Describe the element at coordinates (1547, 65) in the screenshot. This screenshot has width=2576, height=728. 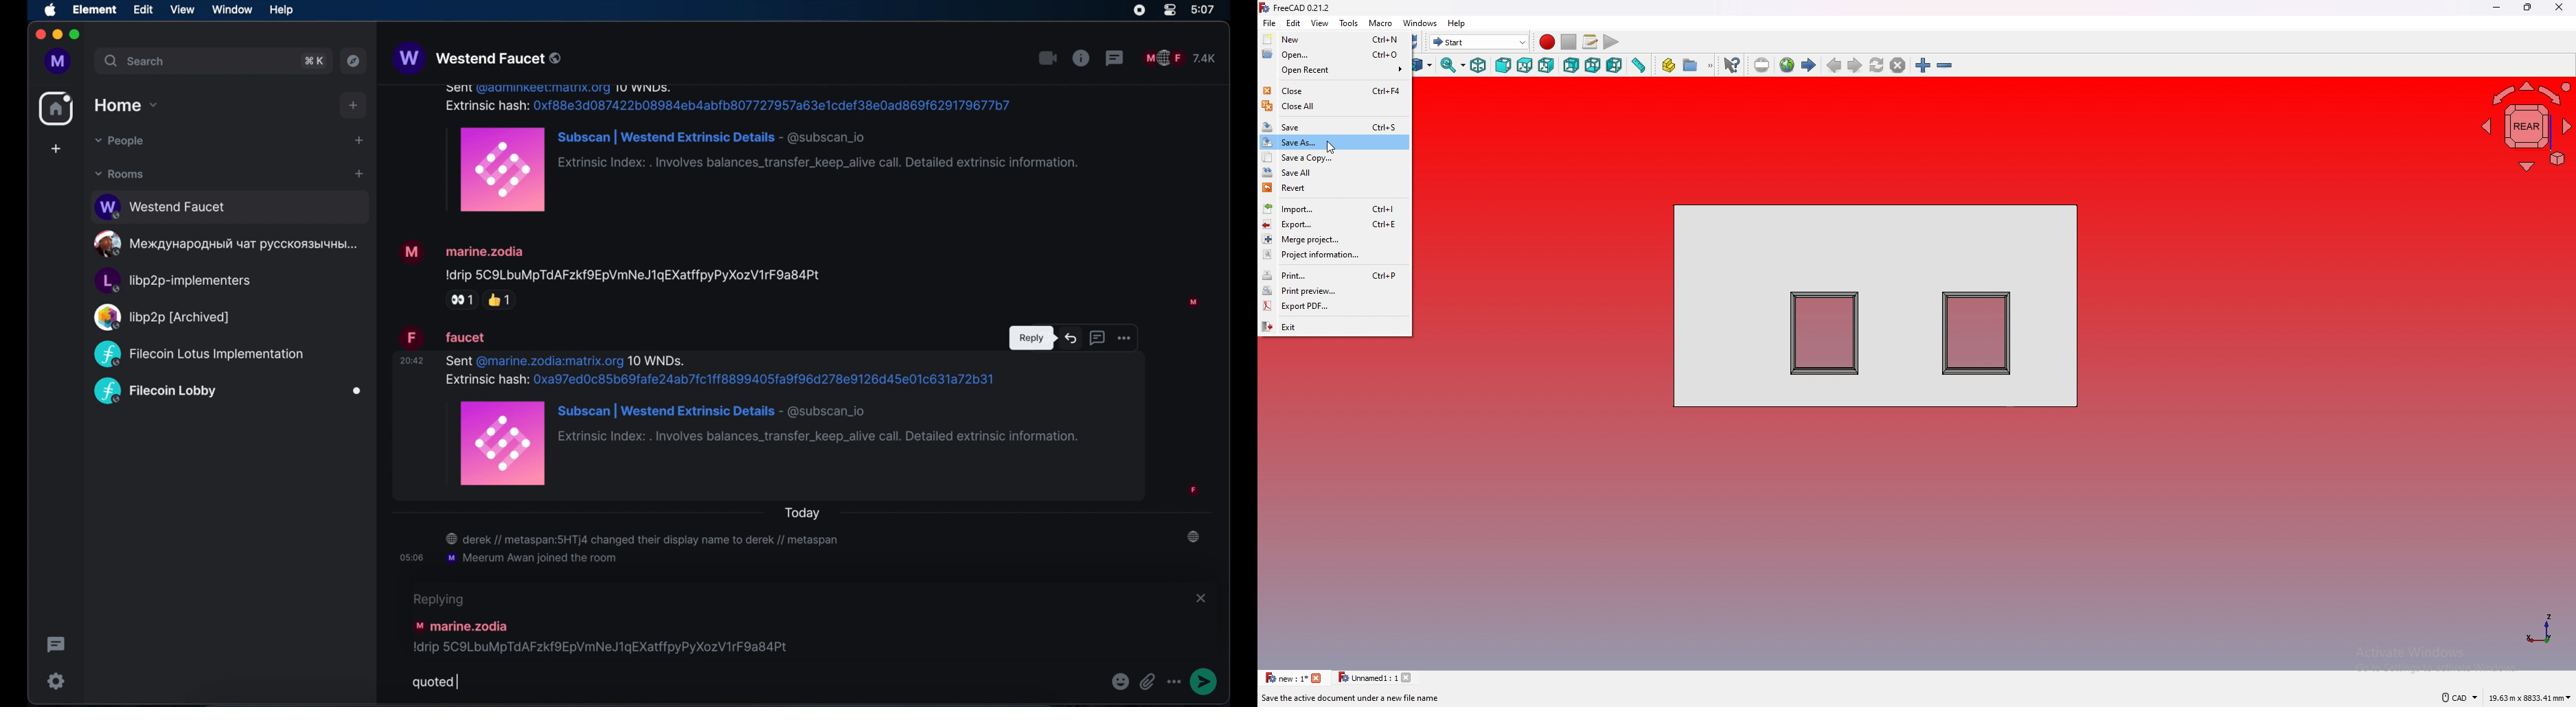
I see `right` at that location.